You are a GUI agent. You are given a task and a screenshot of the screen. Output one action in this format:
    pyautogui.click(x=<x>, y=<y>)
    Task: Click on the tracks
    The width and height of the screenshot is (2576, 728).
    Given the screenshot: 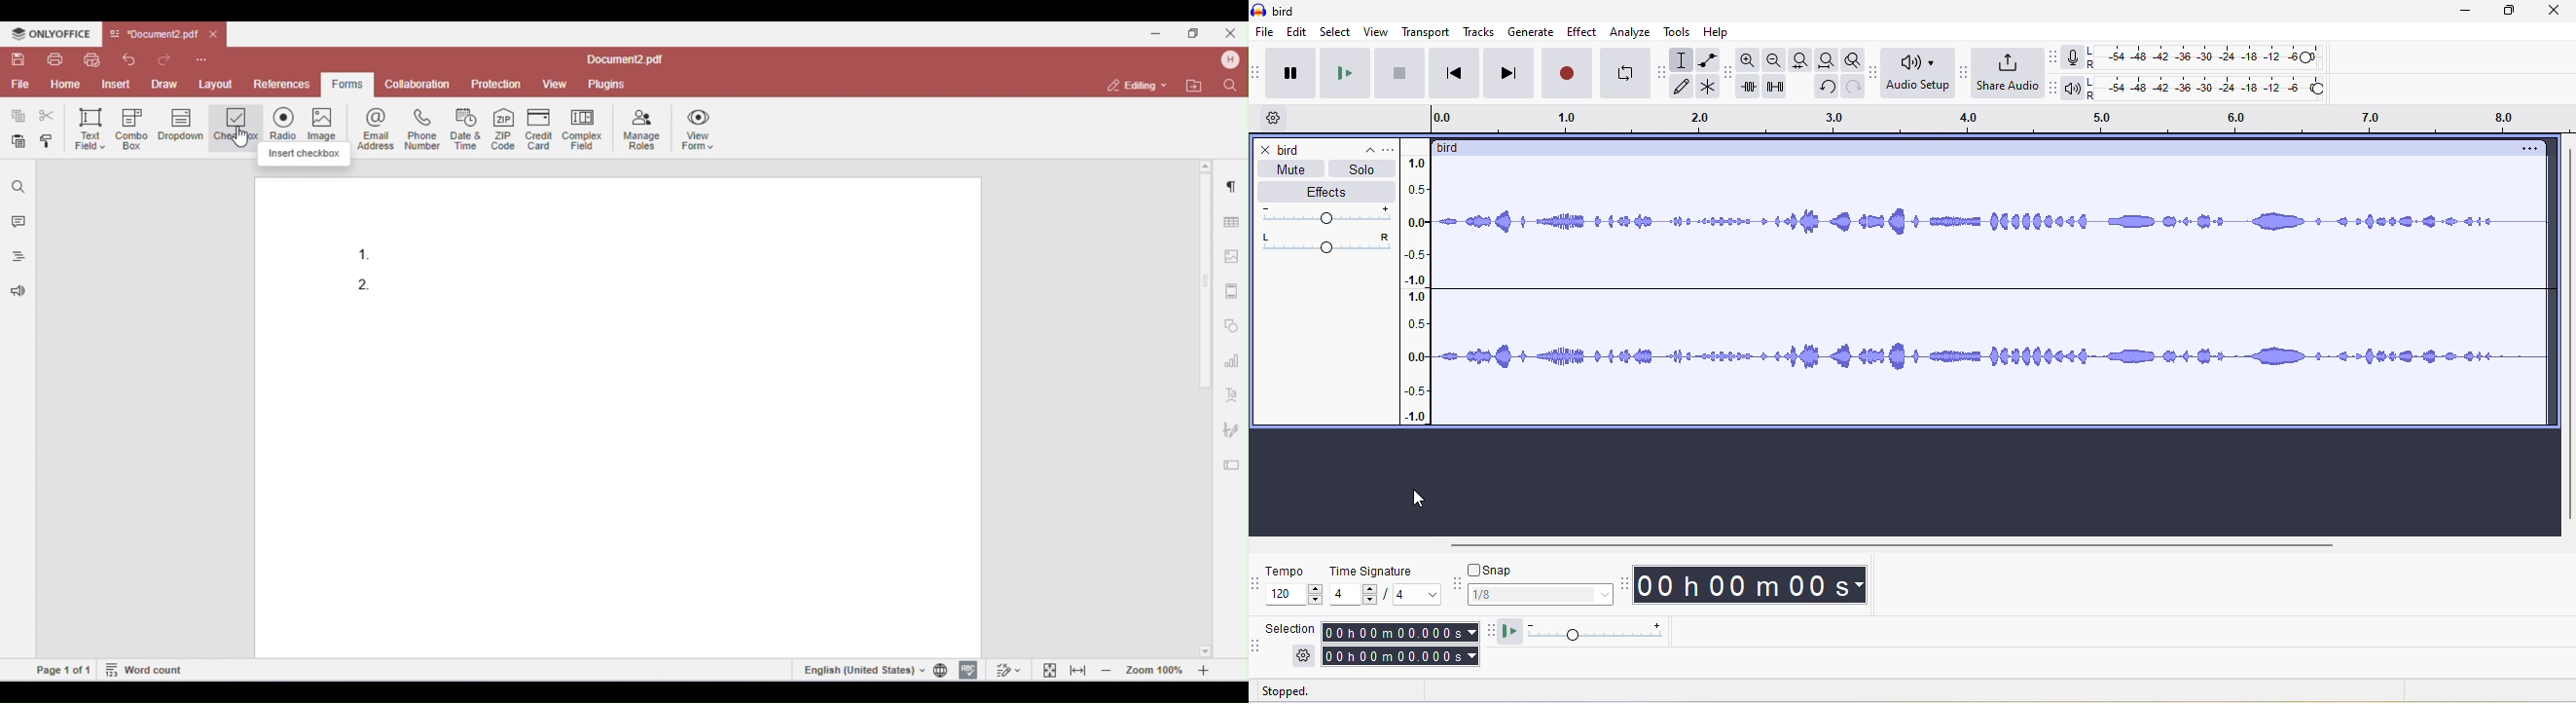 What is the action you would take?
    pyautogui.click(x=1482, y=33)
    